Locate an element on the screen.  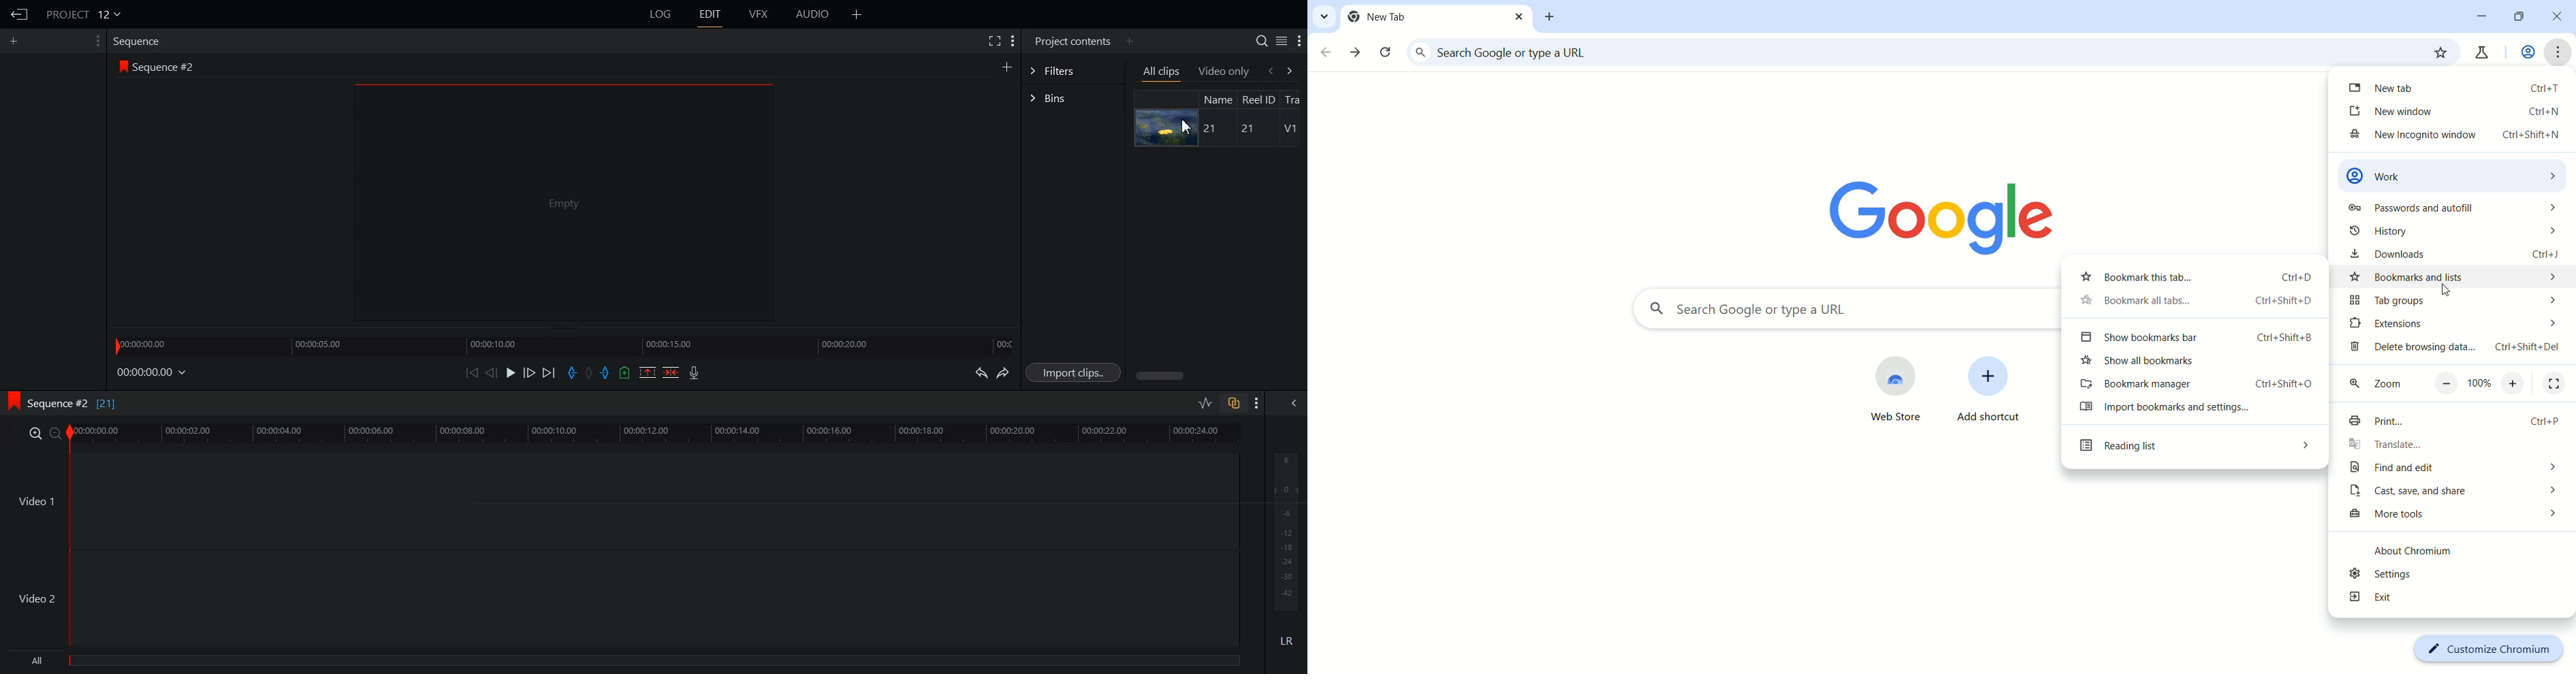
web store is located at coordinates (1880, 391).